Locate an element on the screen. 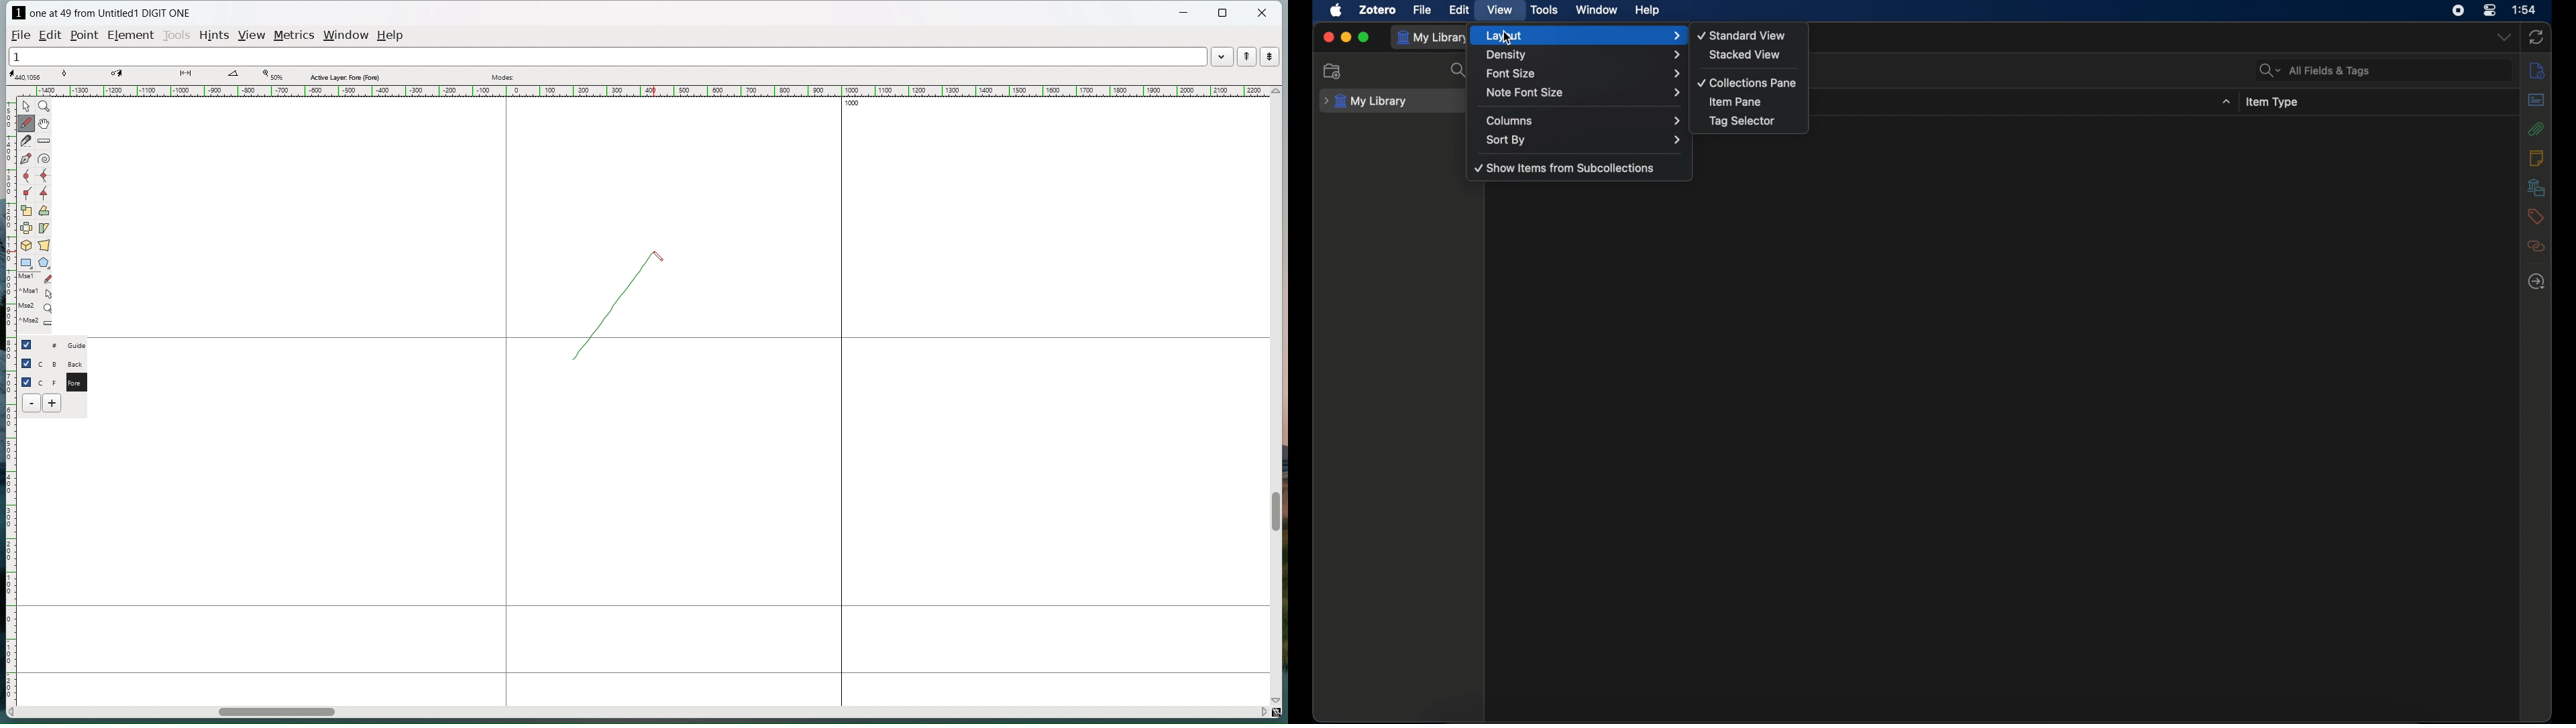 Image resolution: width=2576 pixels, height=728 pixels. item type is located at coordinates (2274, 102).